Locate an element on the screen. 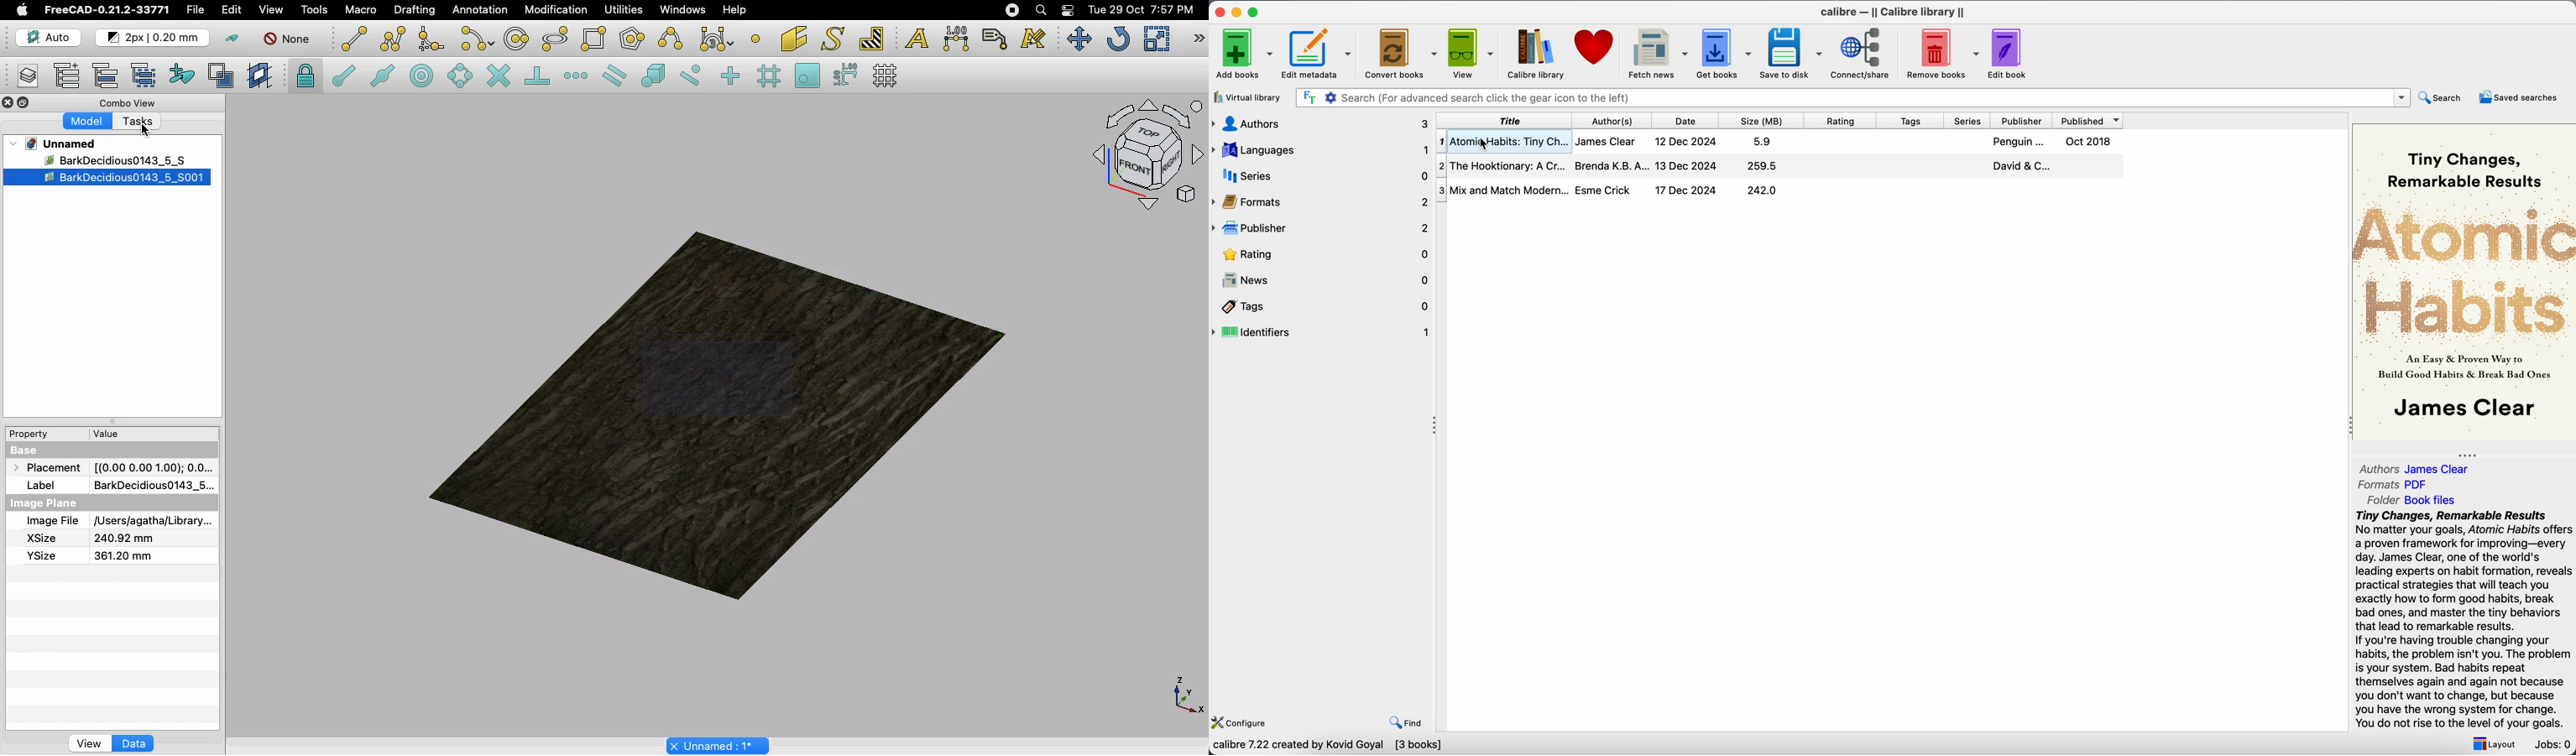 The height and width of the screenshot is (756, 2576). David & C... is located at coordinates (2019, 166).